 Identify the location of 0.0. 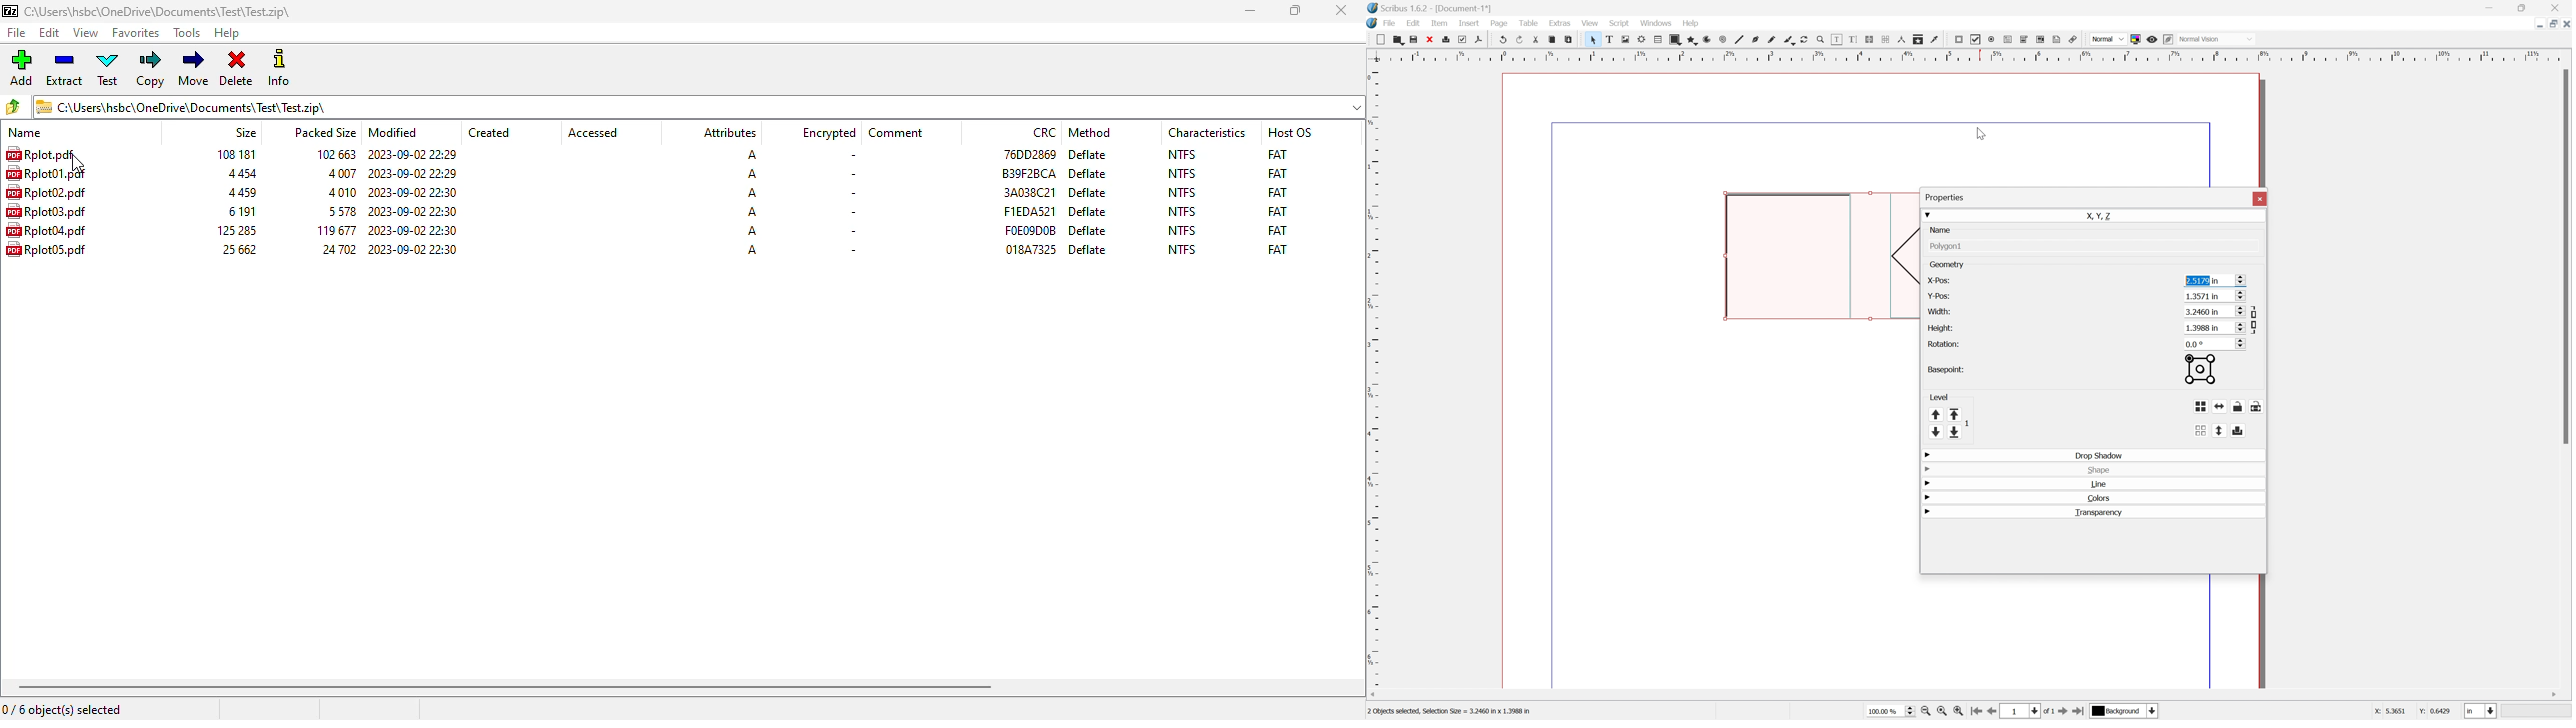
(2216, 344).